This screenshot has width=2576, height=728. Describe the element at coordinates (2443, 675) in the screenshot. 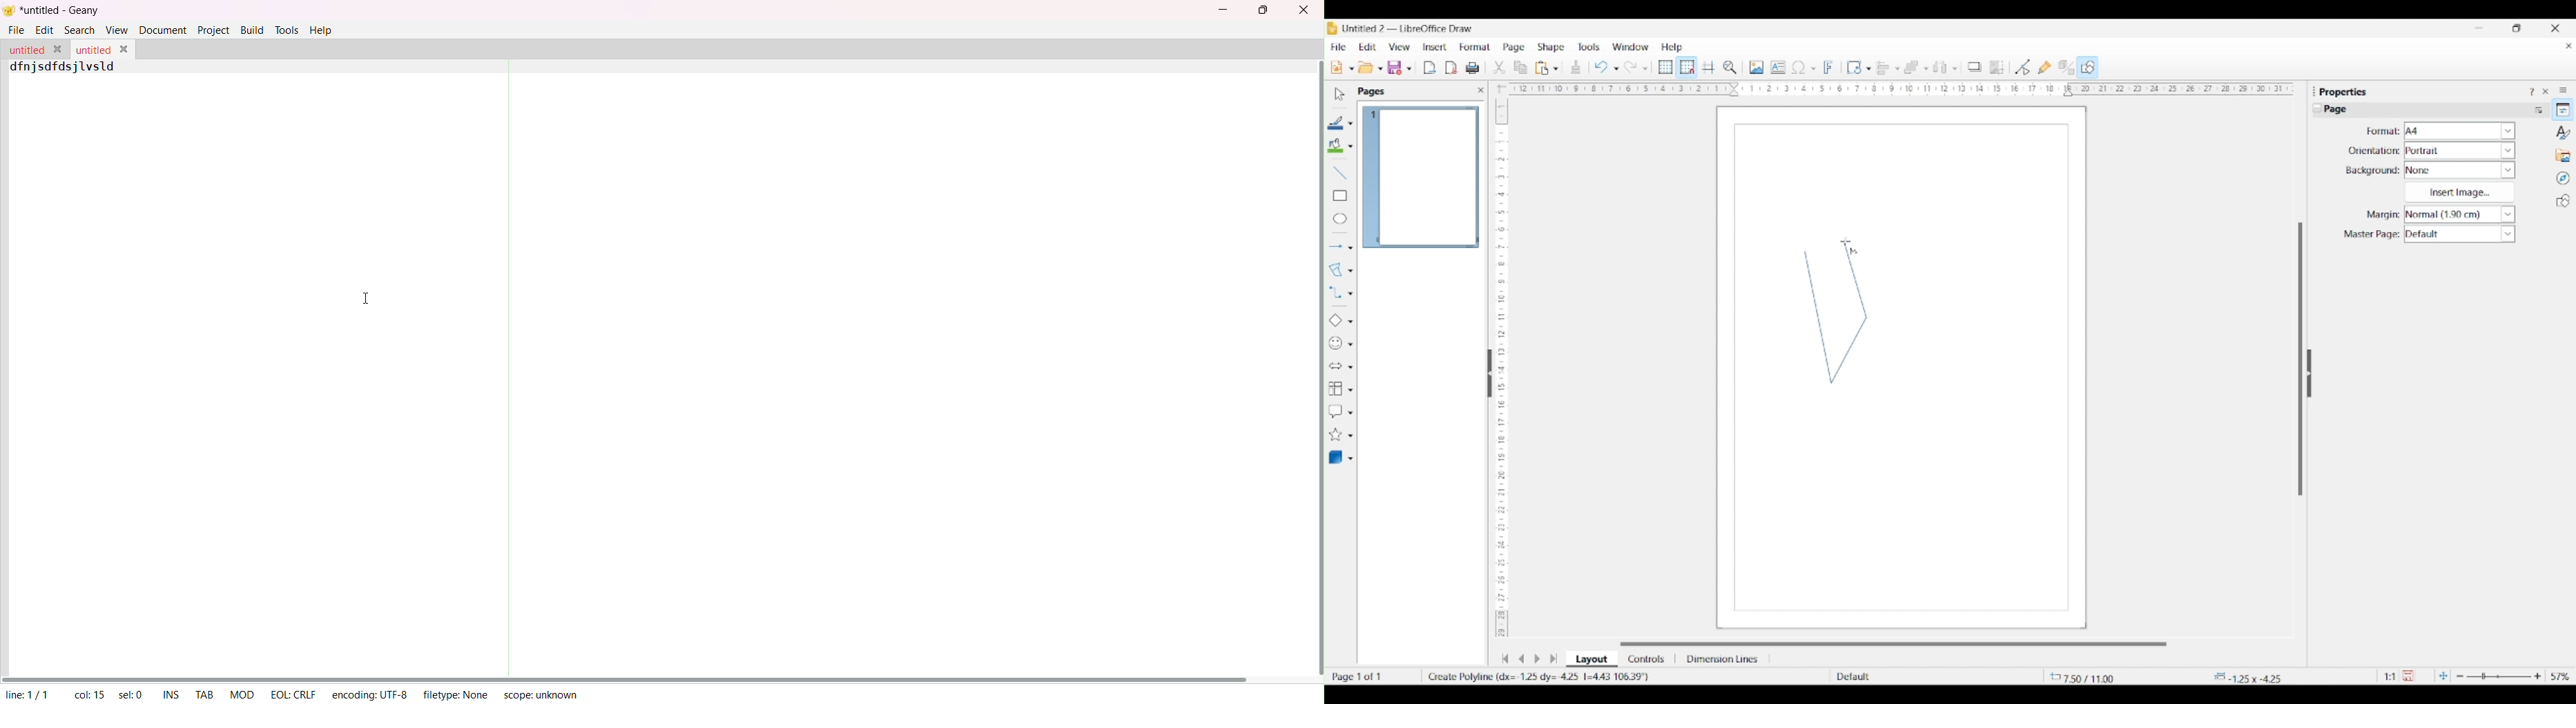

I see `Fit page to current window` at that location.